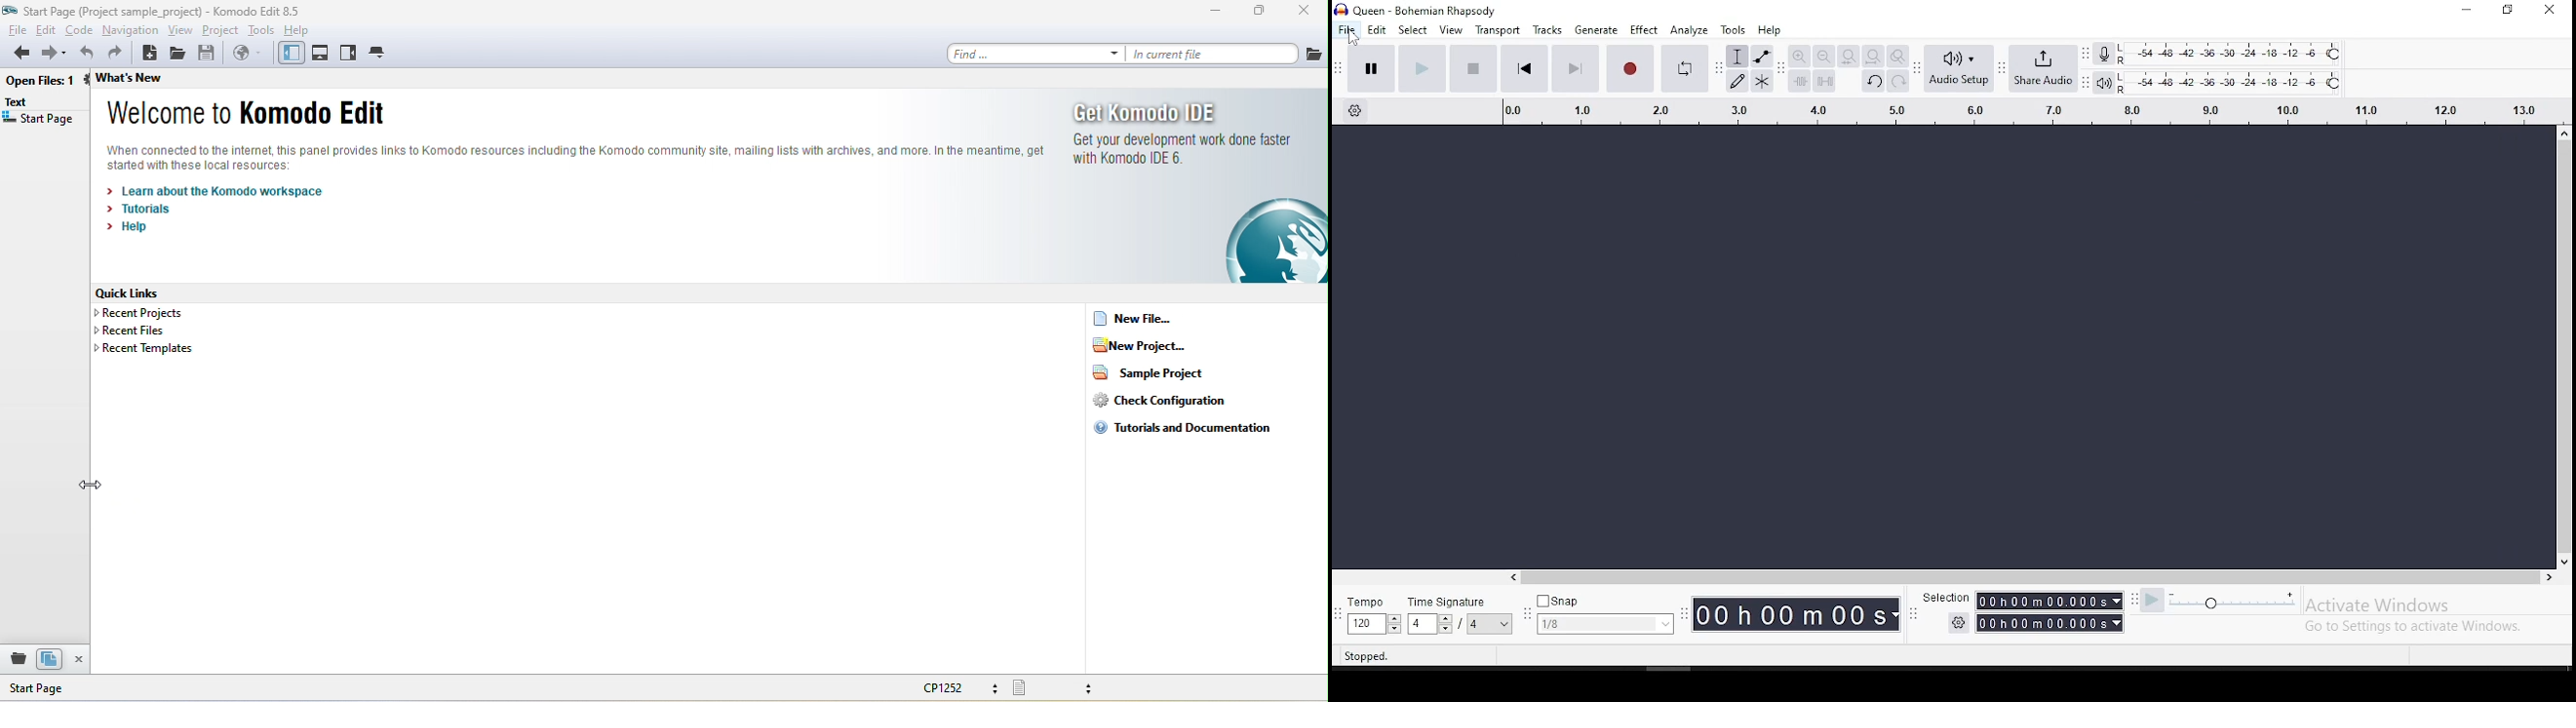  I want to click on zoom in, so click(1801, 57).